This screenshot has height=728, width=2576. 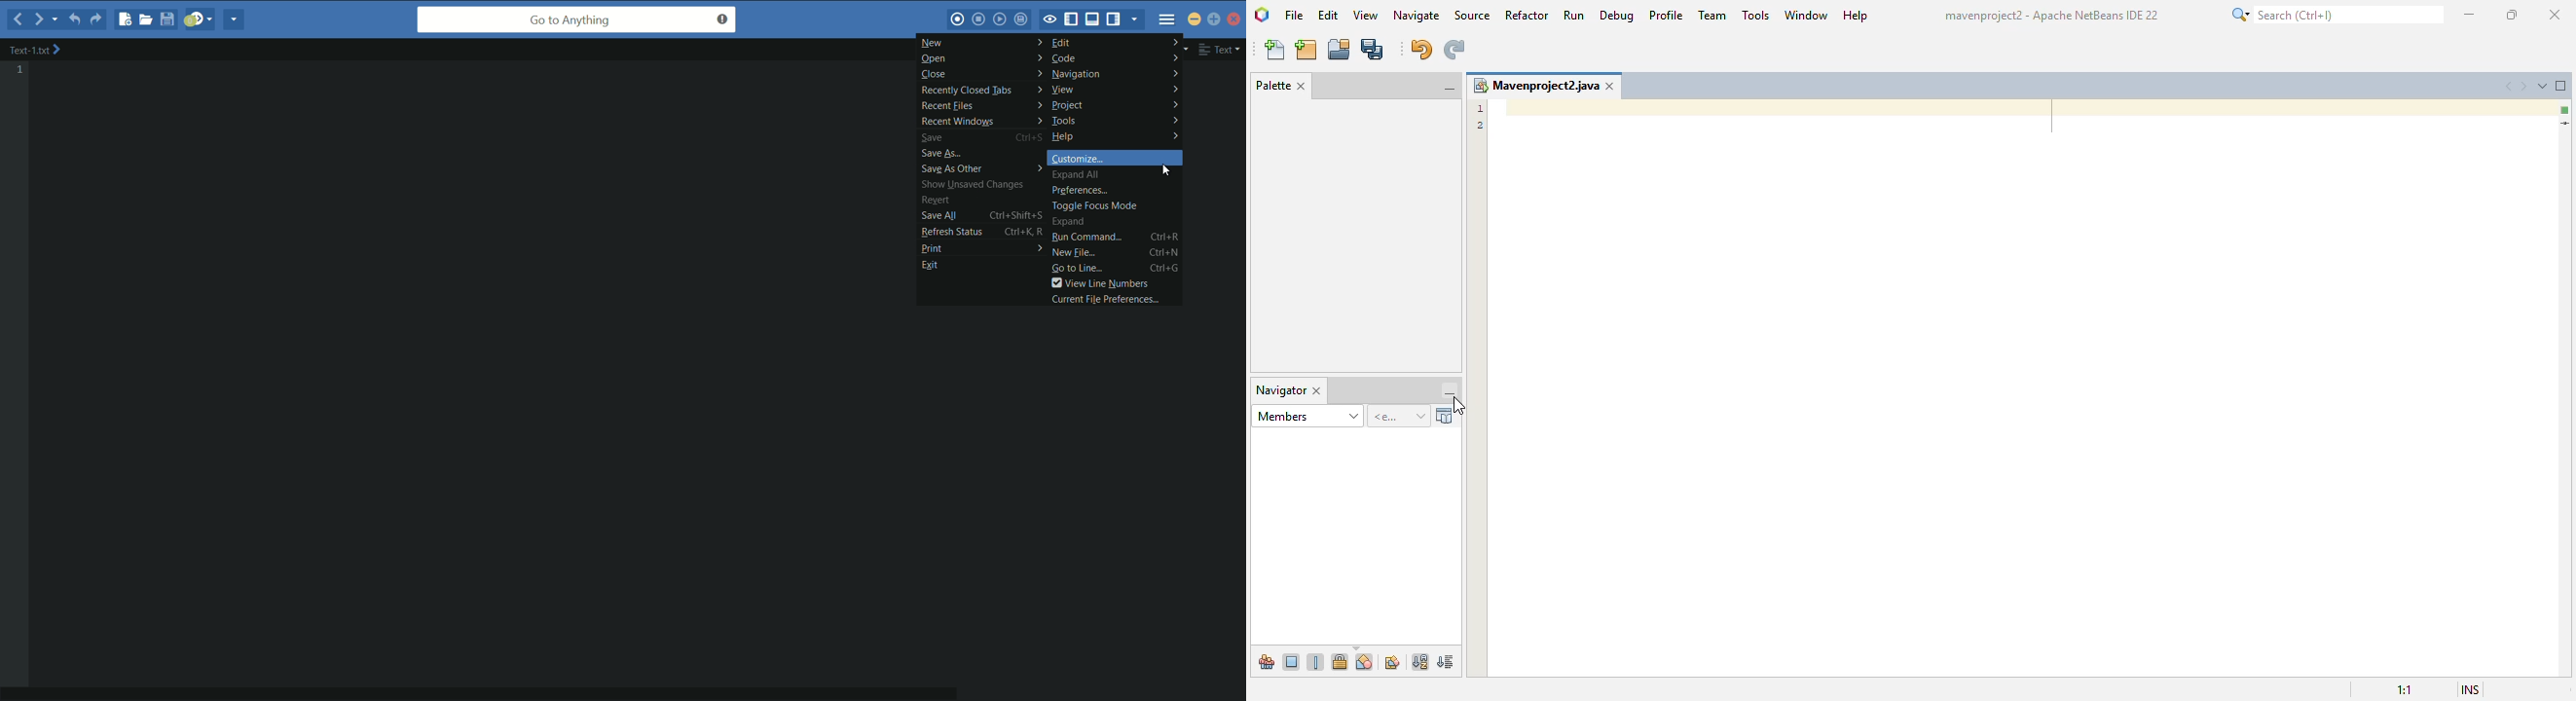 What do you see at coordinates (1340, 49) in the screenshot?
I see `open project` at bounding box center [1340, 49].